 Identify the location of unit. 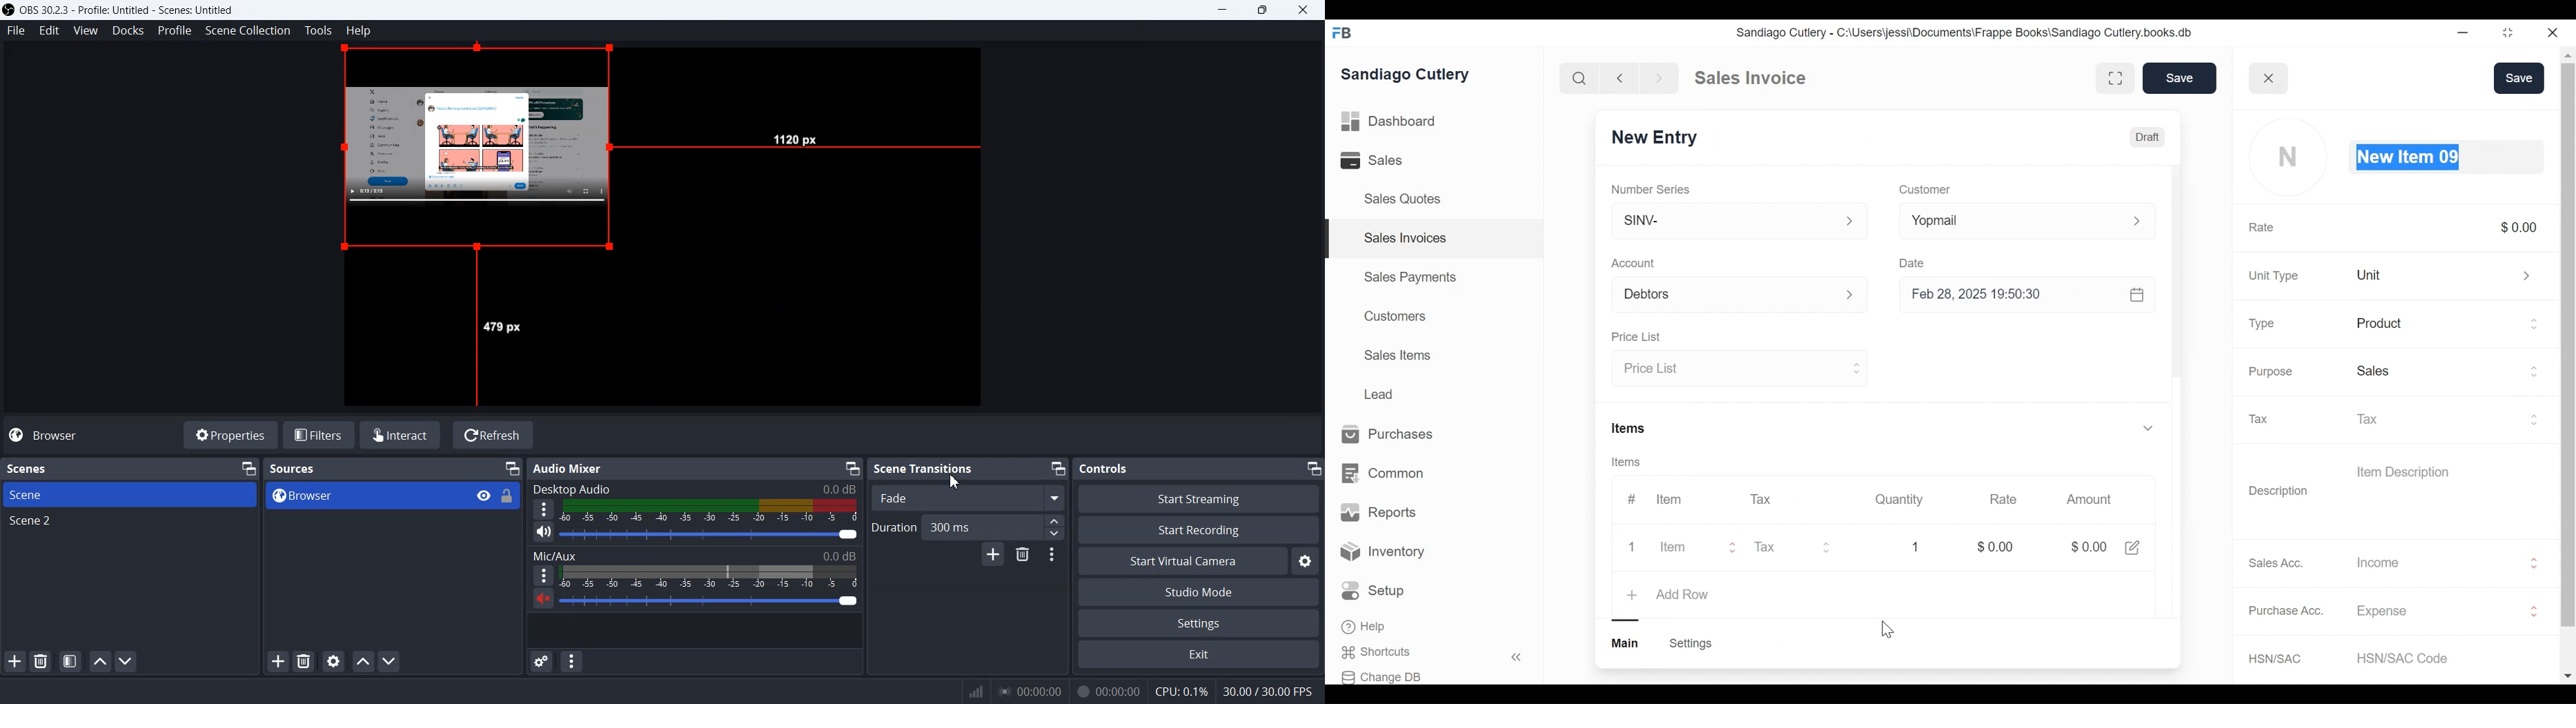
(2448, 274).